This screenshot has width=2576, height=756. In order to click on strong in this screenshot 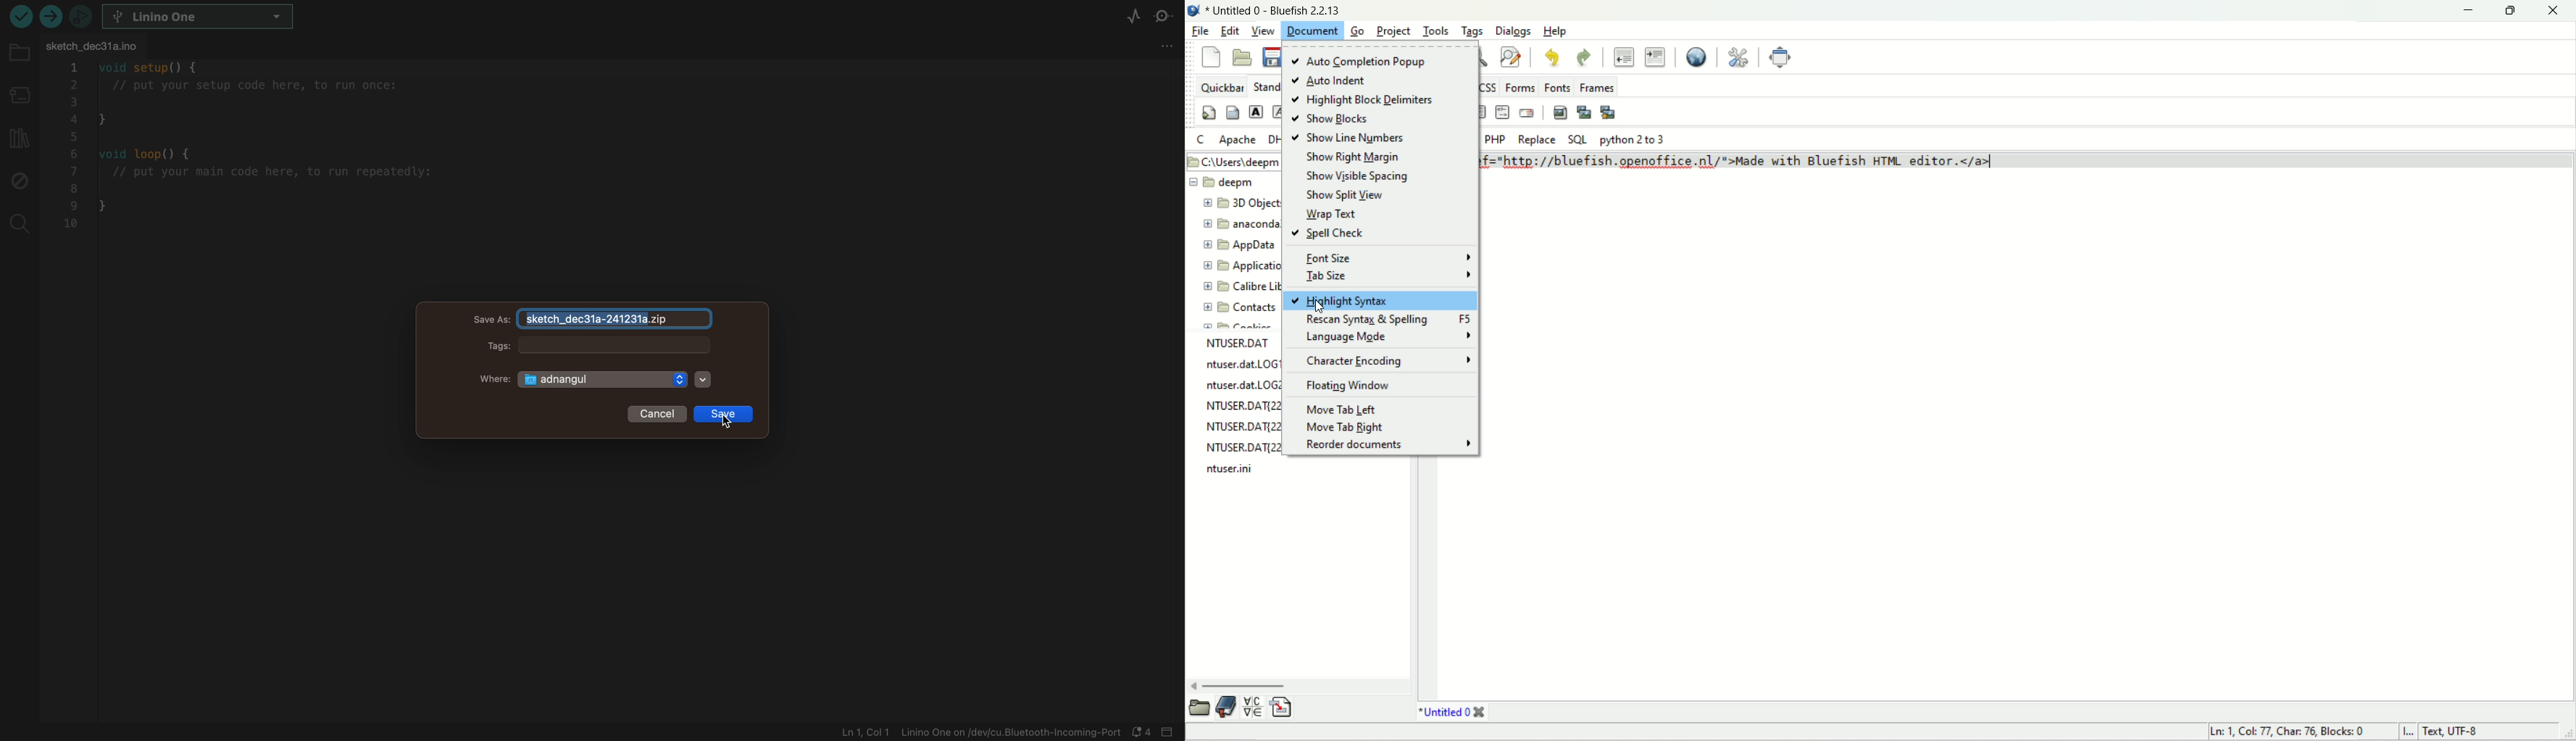, I will do `click(1255, 112)`.